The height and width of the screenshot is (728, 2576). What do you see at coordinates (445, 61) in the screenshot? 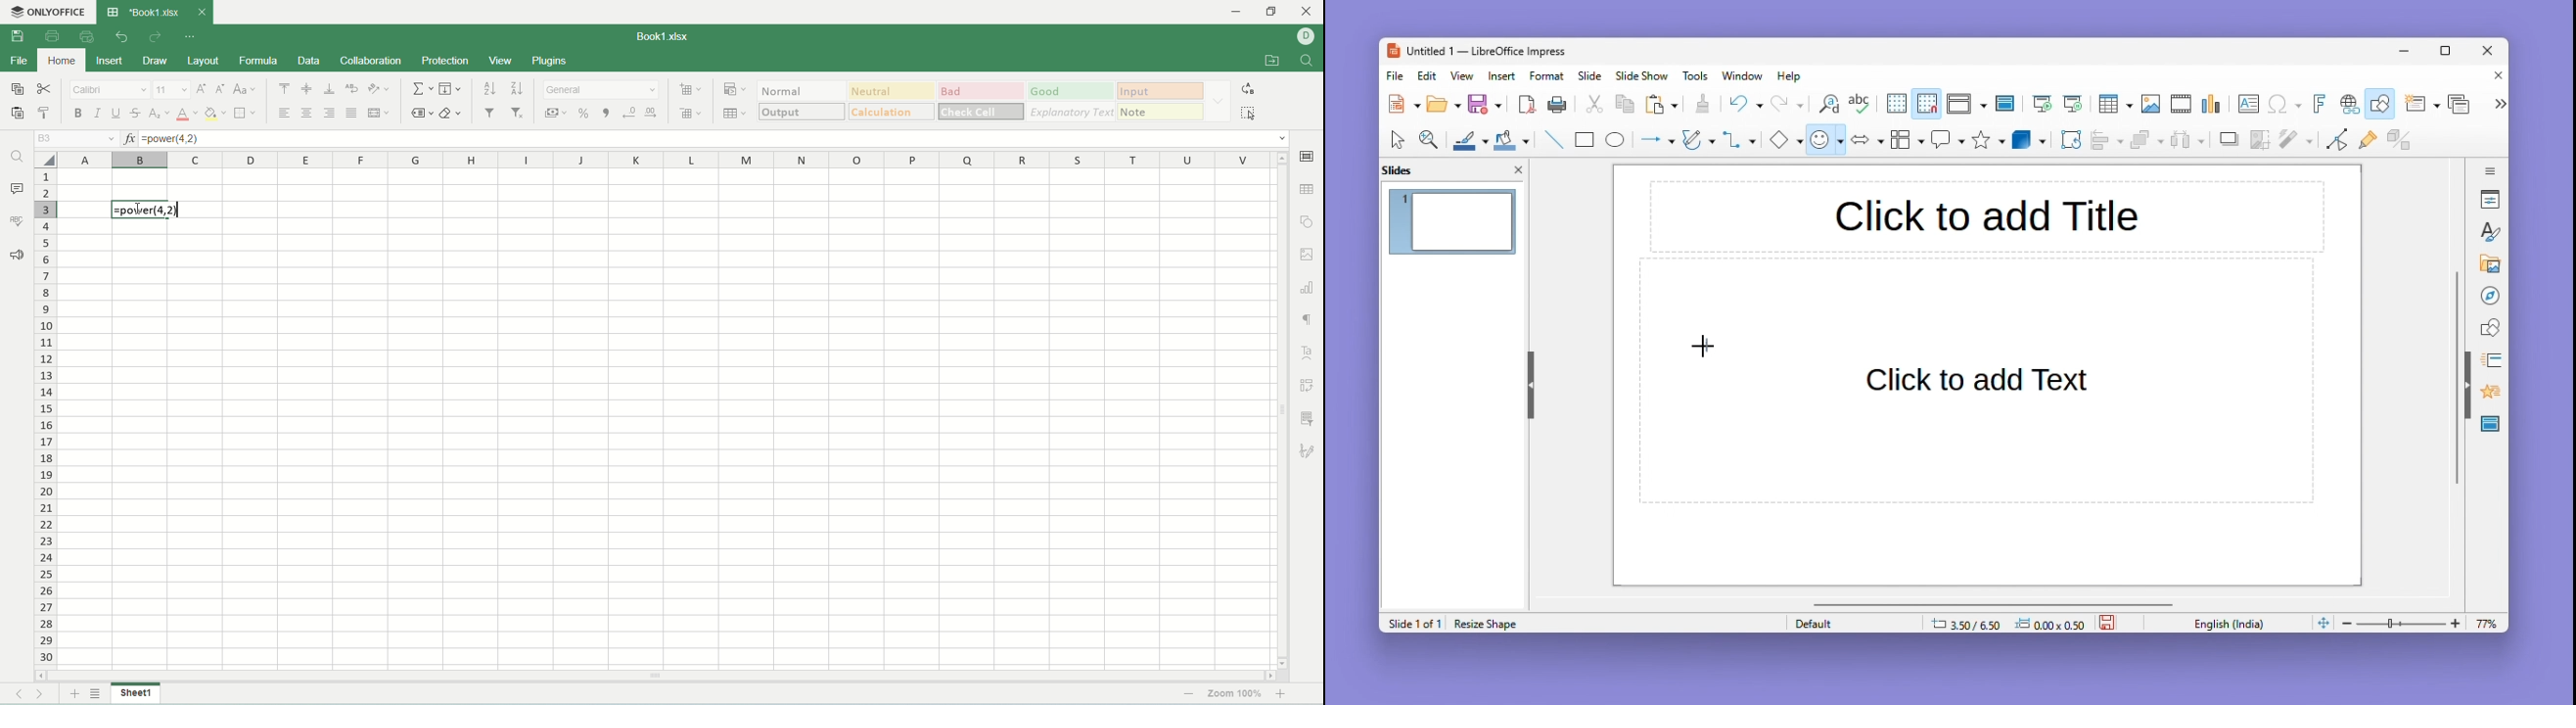
I see `protection` at bounding box center [445, 61].